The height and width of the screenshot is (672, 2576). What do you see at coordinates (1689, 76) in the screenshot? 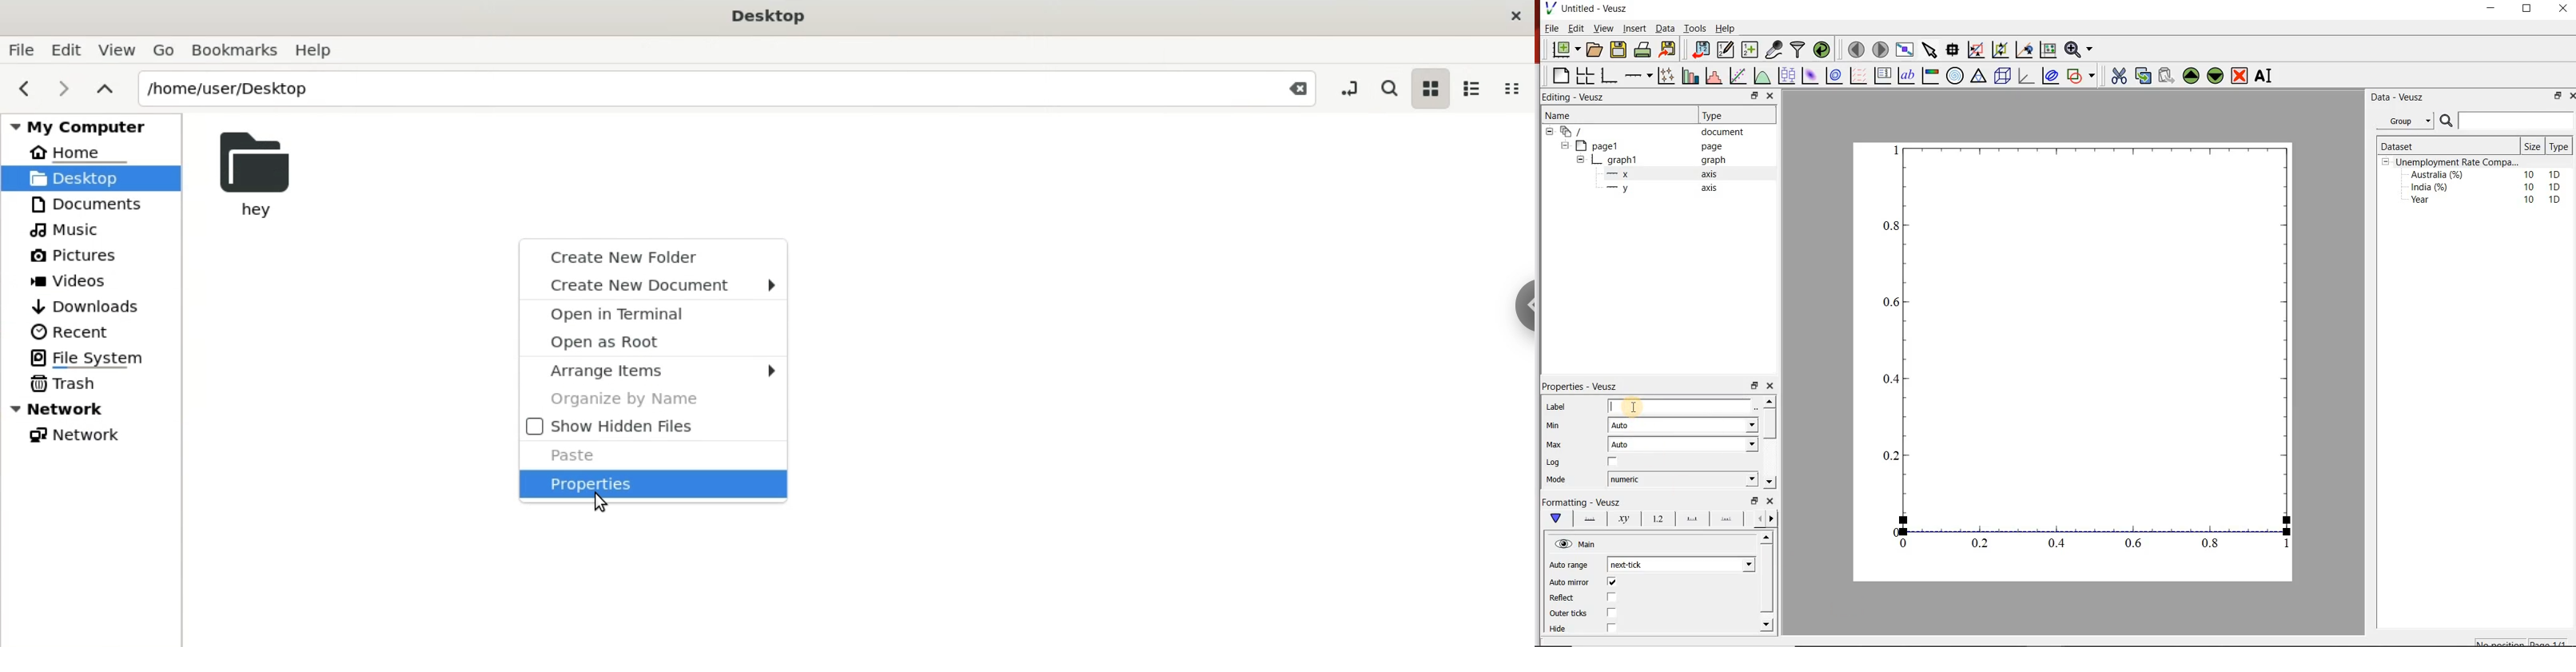
I see `bar graphs` at bounding box center [1689, 76].